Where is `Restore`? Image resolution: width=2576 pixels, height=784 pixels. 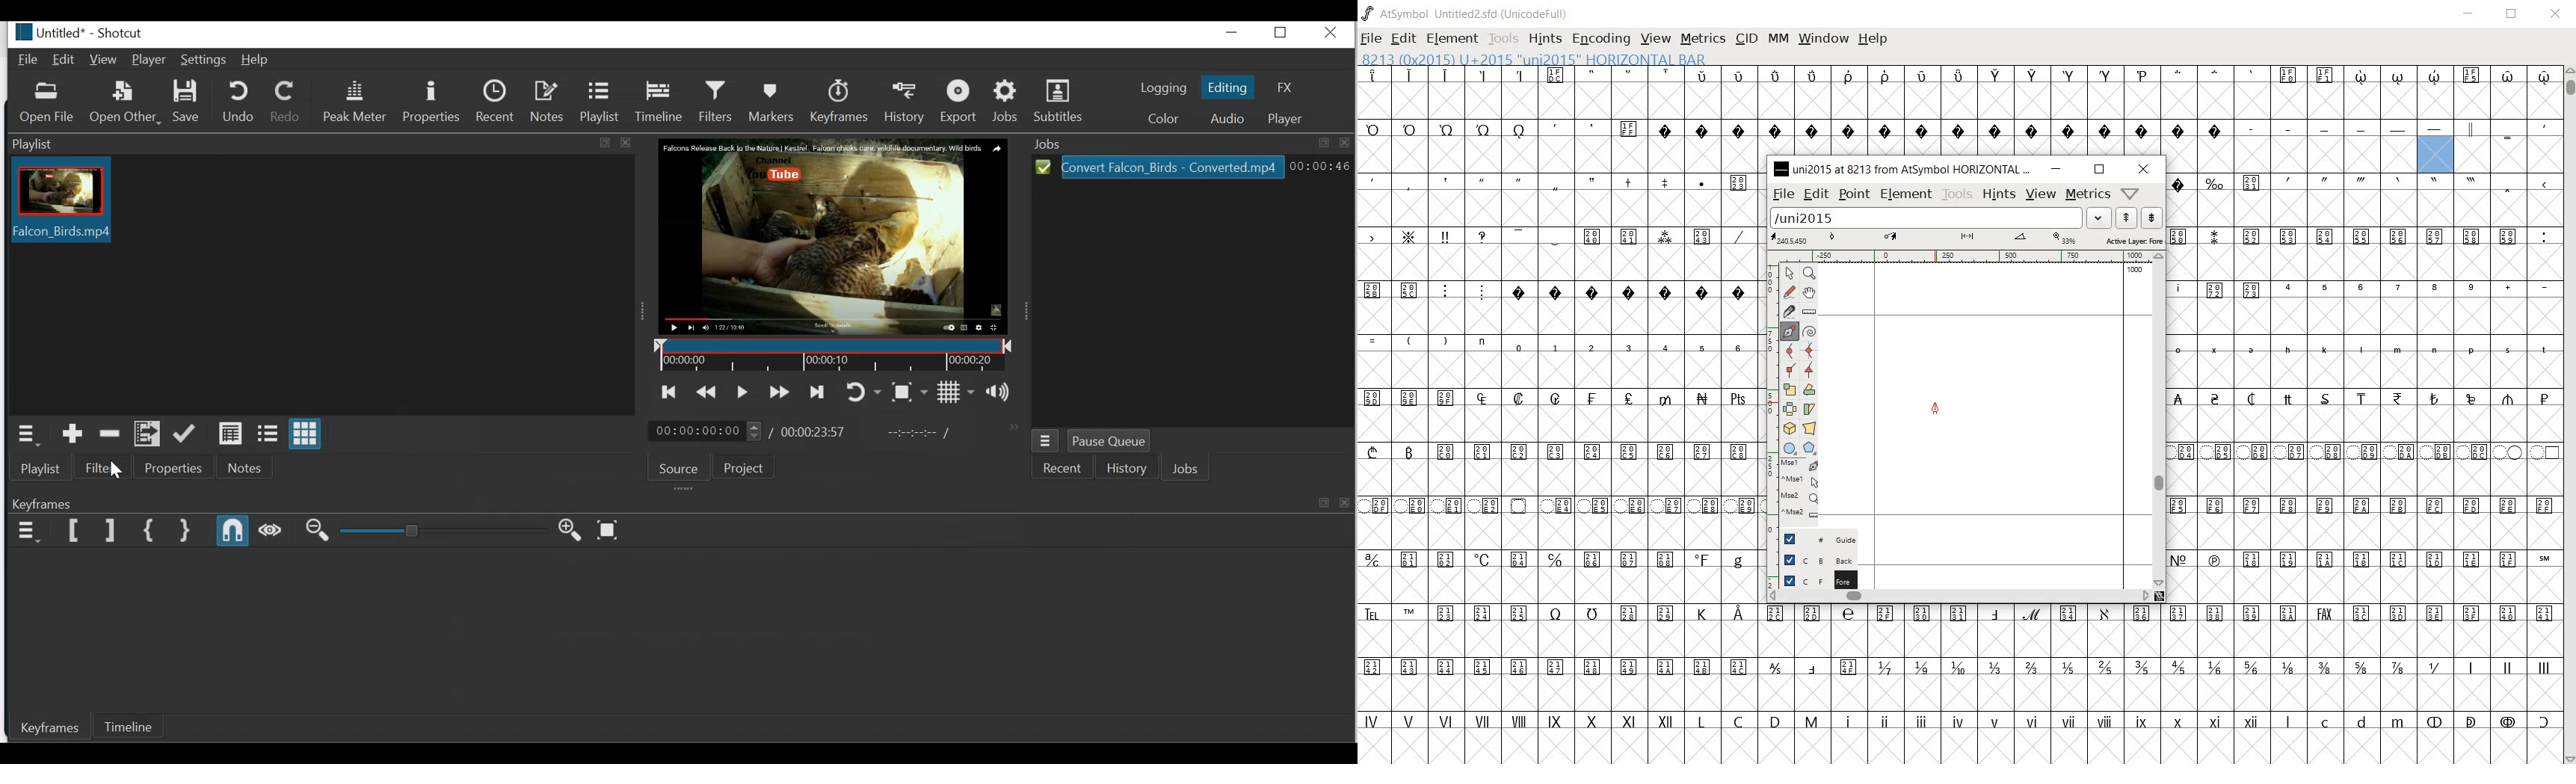 Restore is located at coordinates (1285, 33).